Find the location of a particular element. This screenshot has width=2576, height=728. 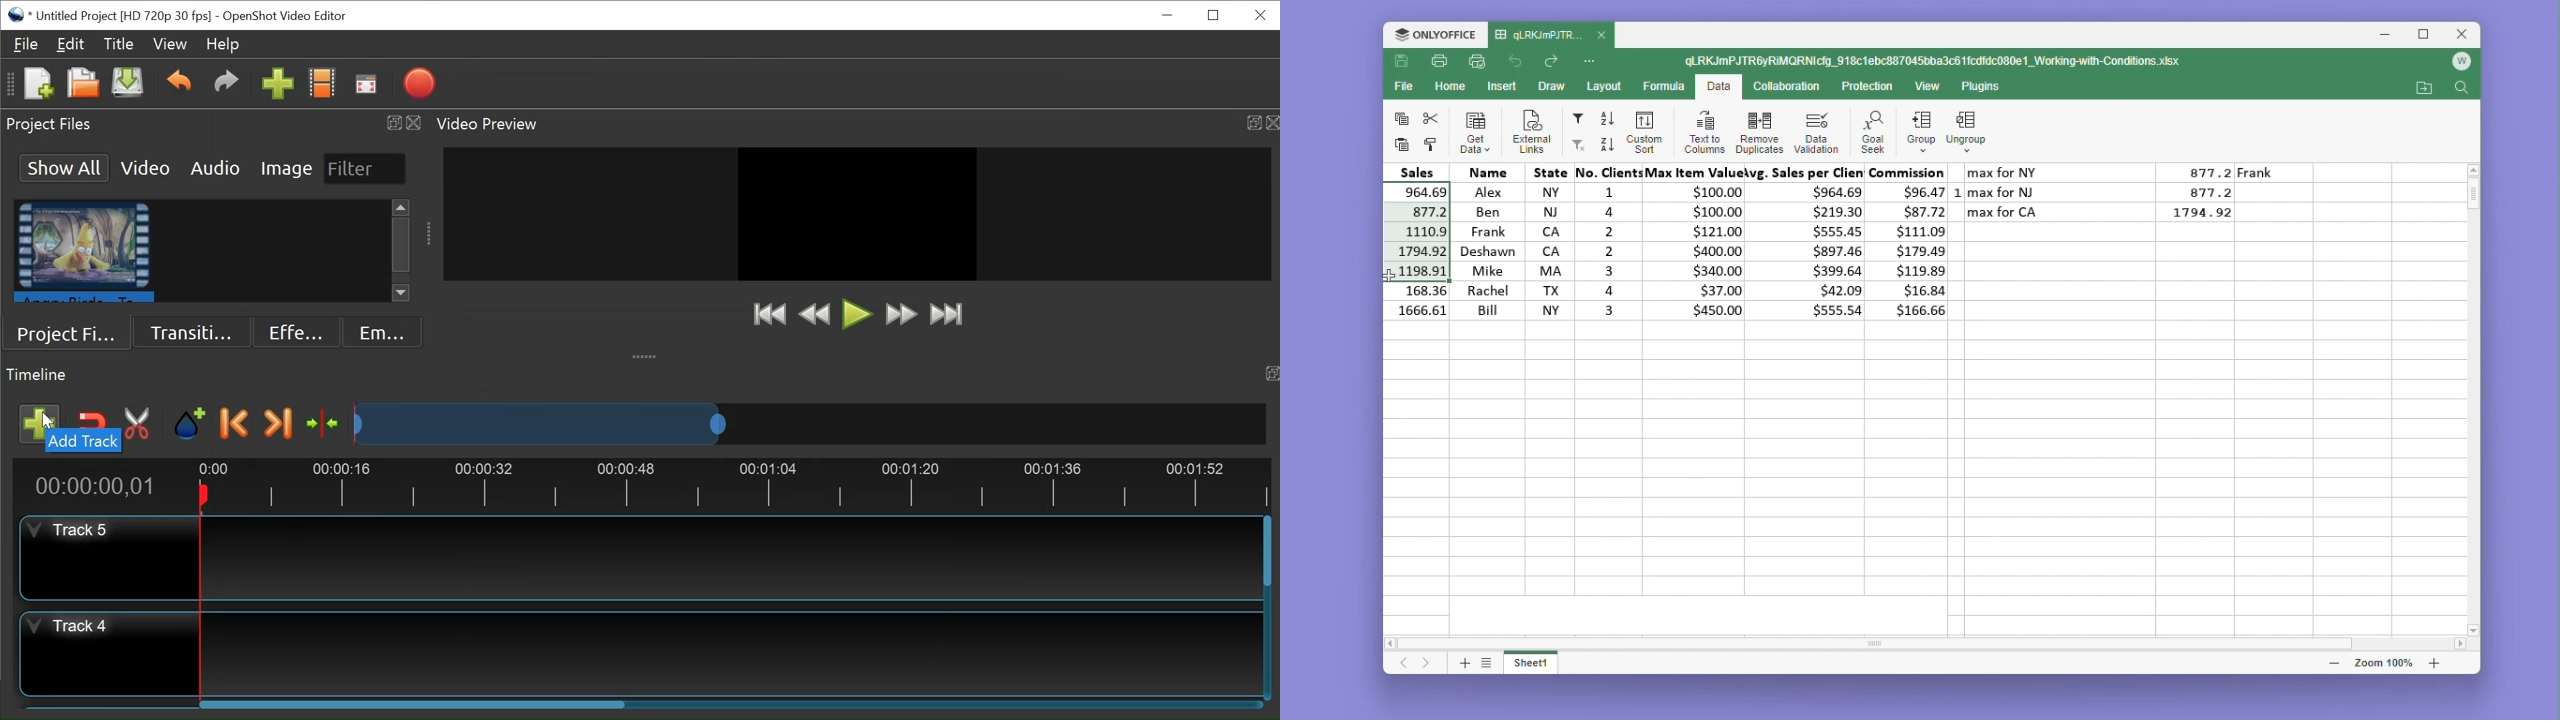

Custom filter is located at coordinates (1576, 145).